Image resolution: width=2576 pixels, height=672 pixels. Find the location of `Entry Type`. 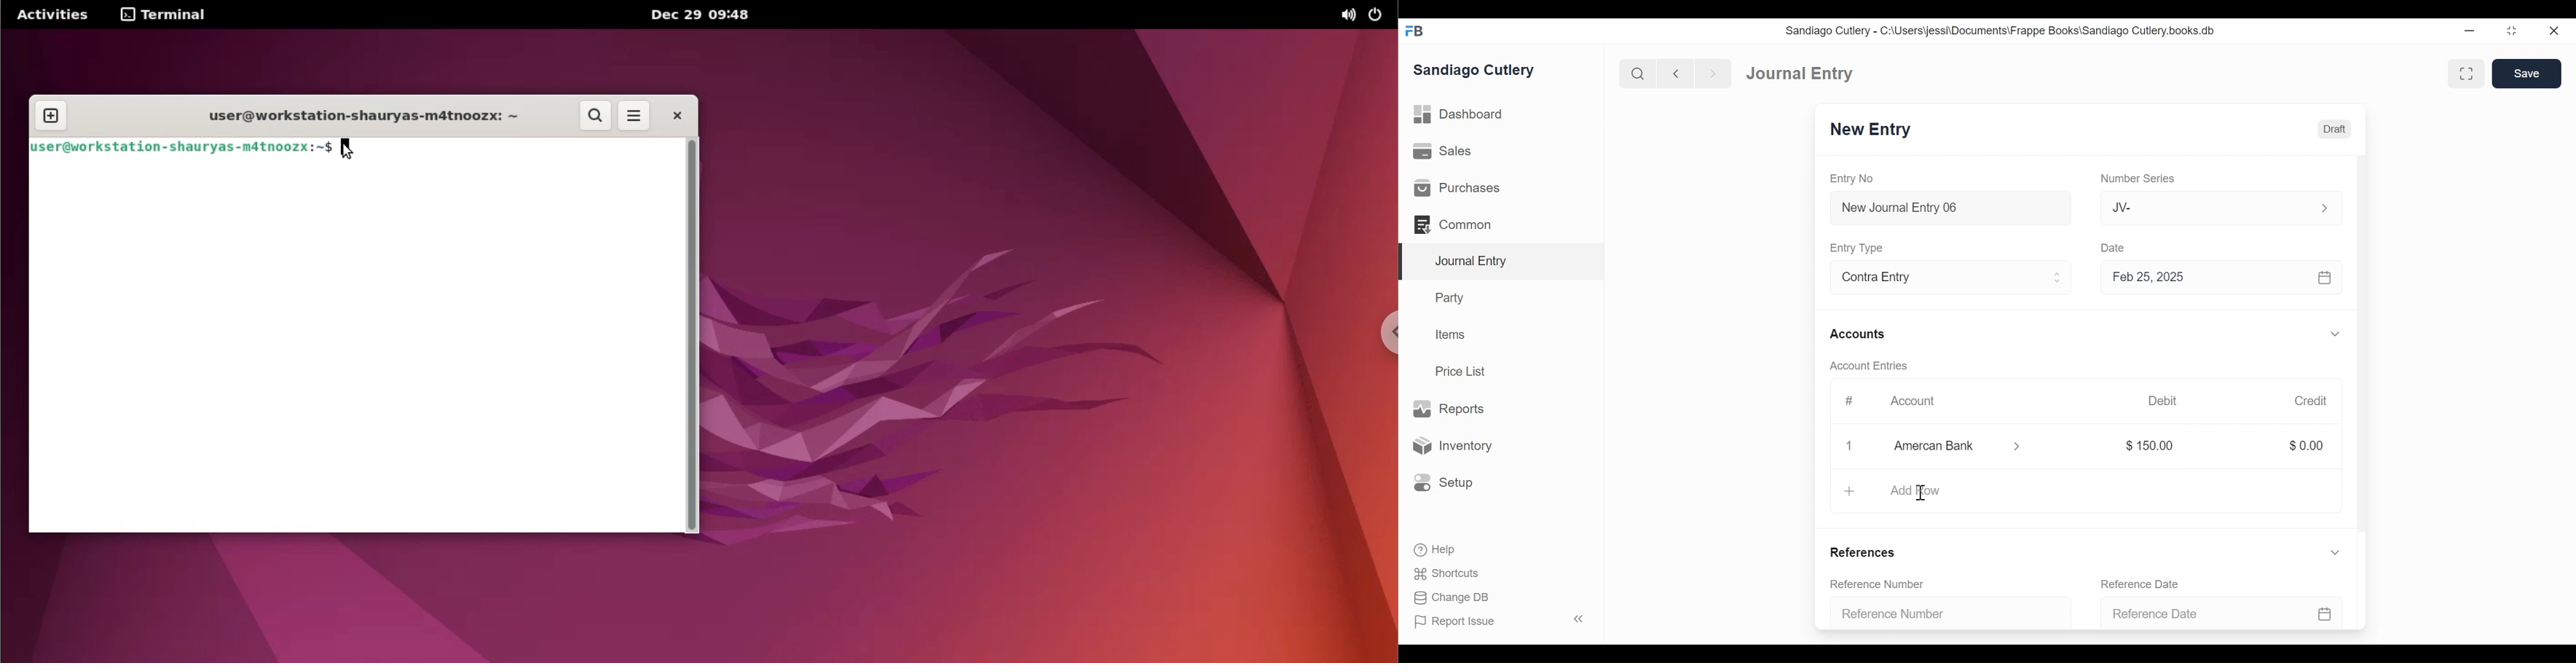

Entry Type is located at coordinates (1859, 248).